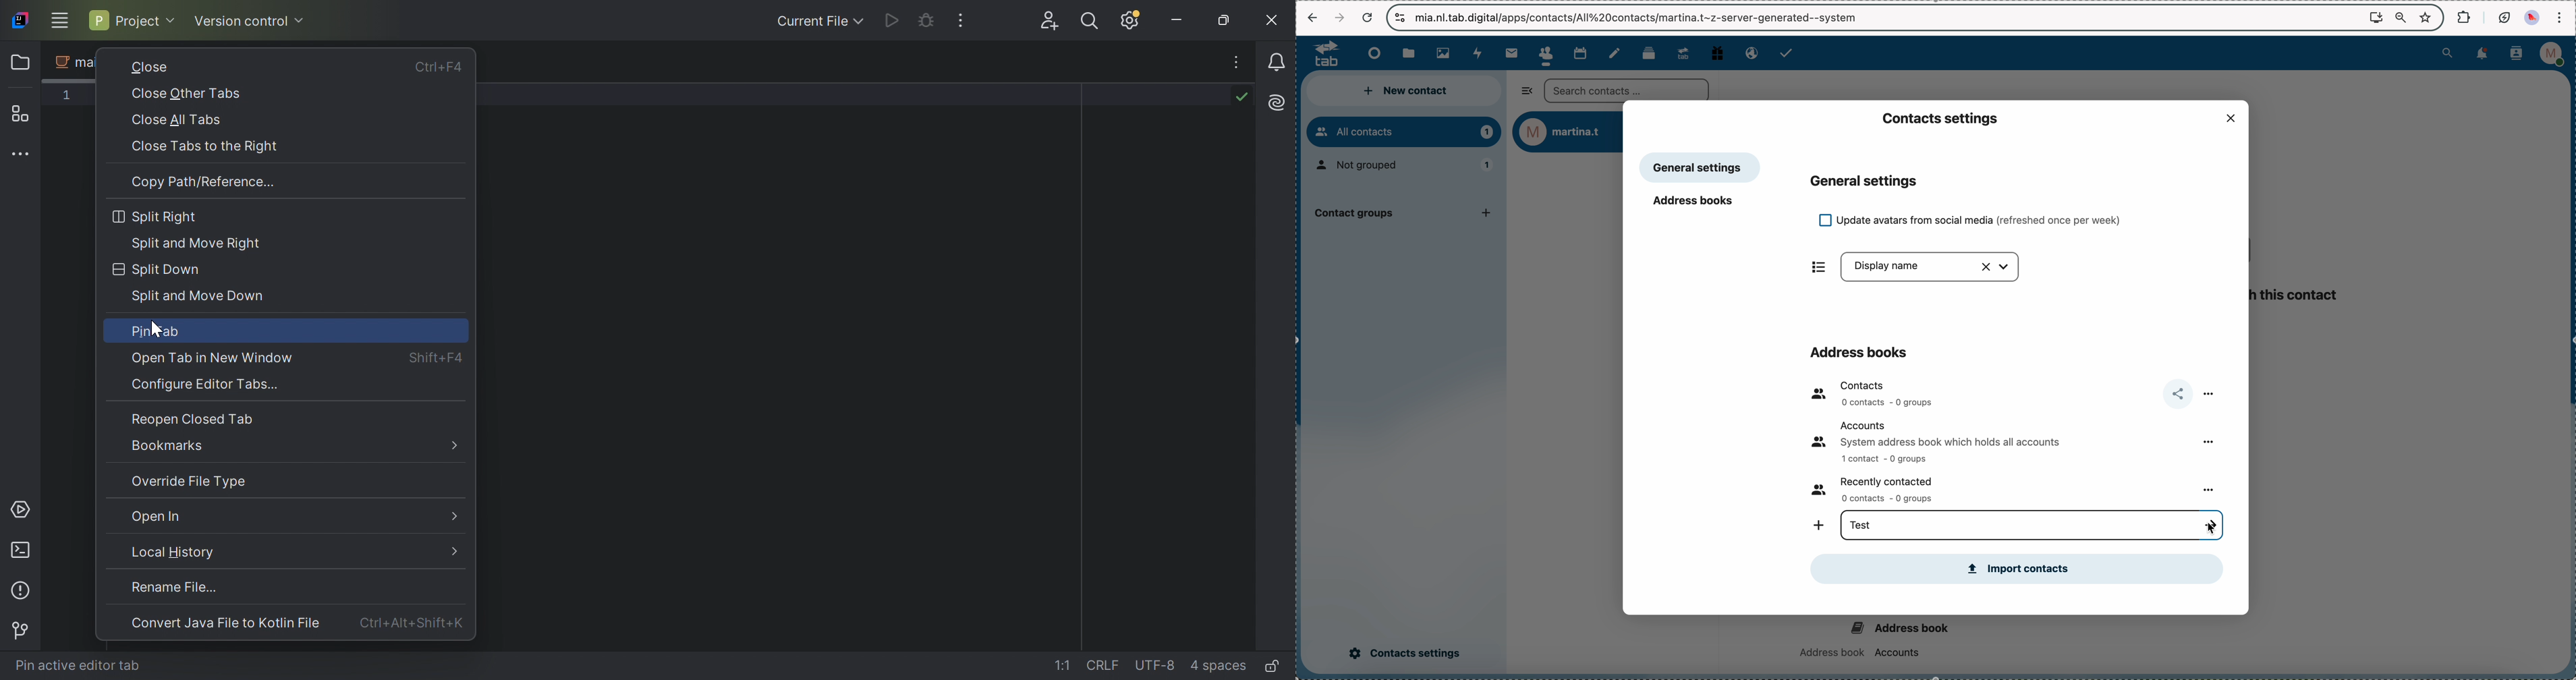 The width and height of the screenshot is (2576, 700). I want to click on install Nextcloud, so click(2375, 18).